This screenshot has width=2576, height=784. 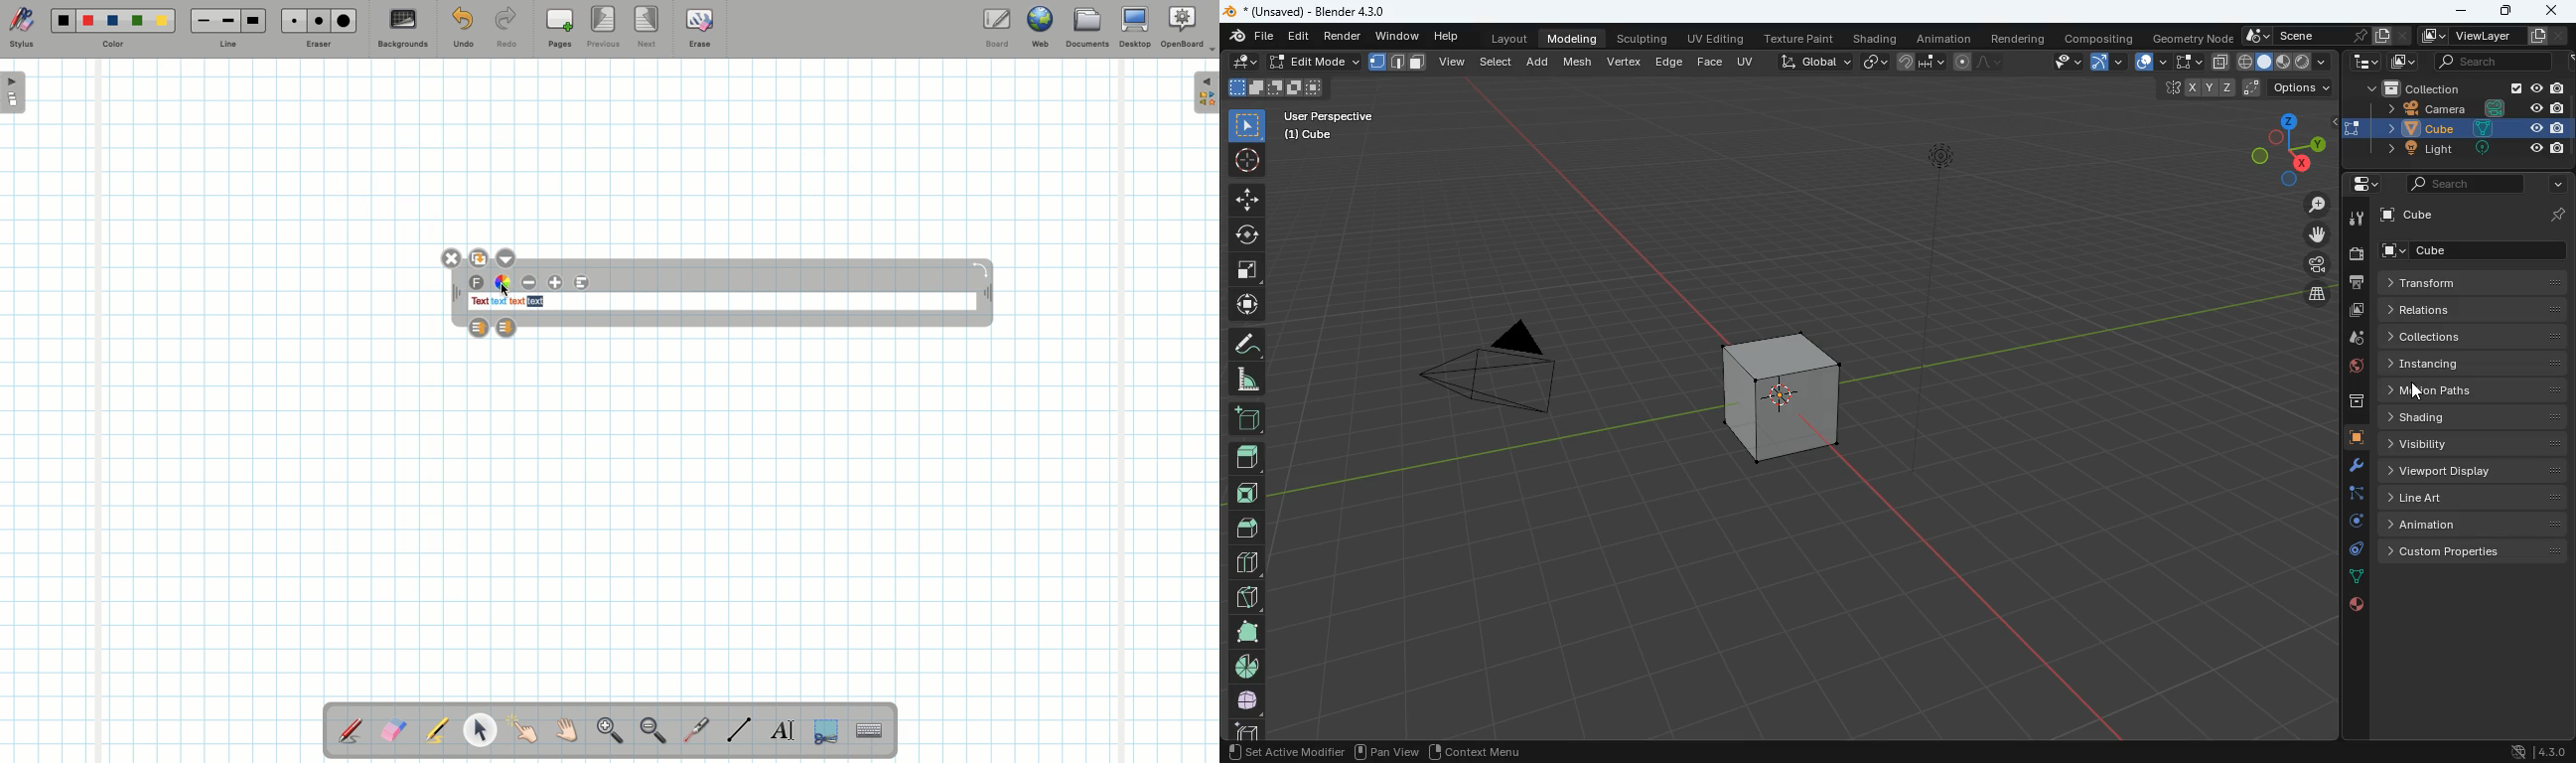 What do you see at coordinates (653, 732) in the screenshot?
I see `Zoom out` at bounding box center [653, 732].